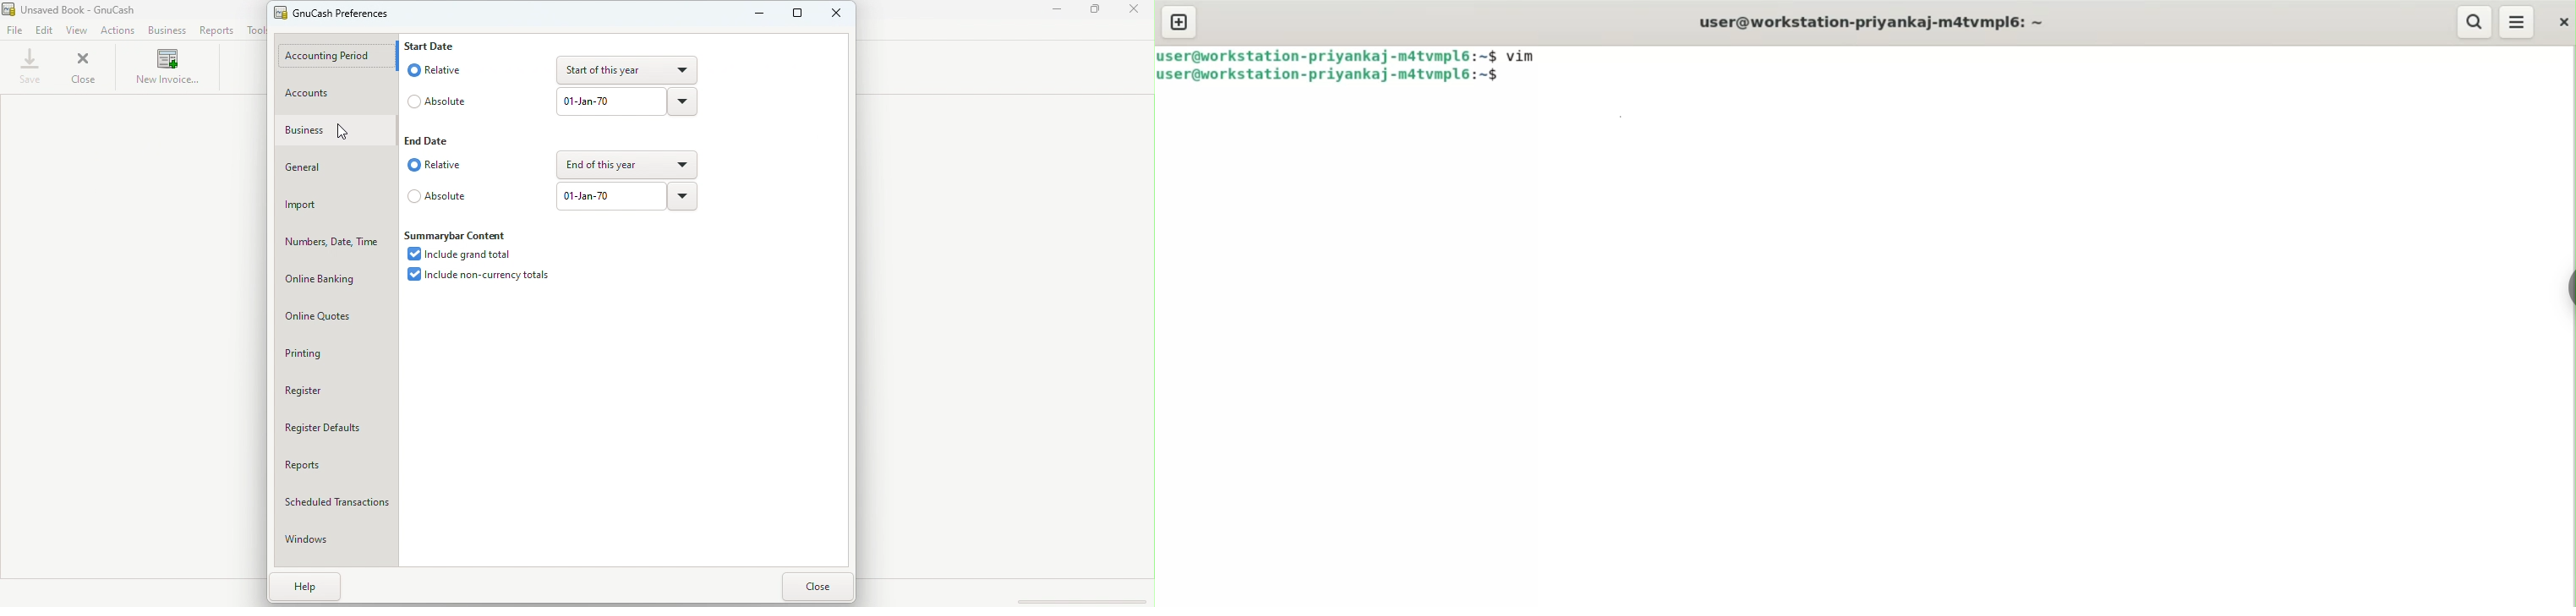 The height and width of the screenshot is (616, 2576). What do you see at coordinates (610, 102) in the screenshot?
I see `Text box` at bounding box center [610, 102].